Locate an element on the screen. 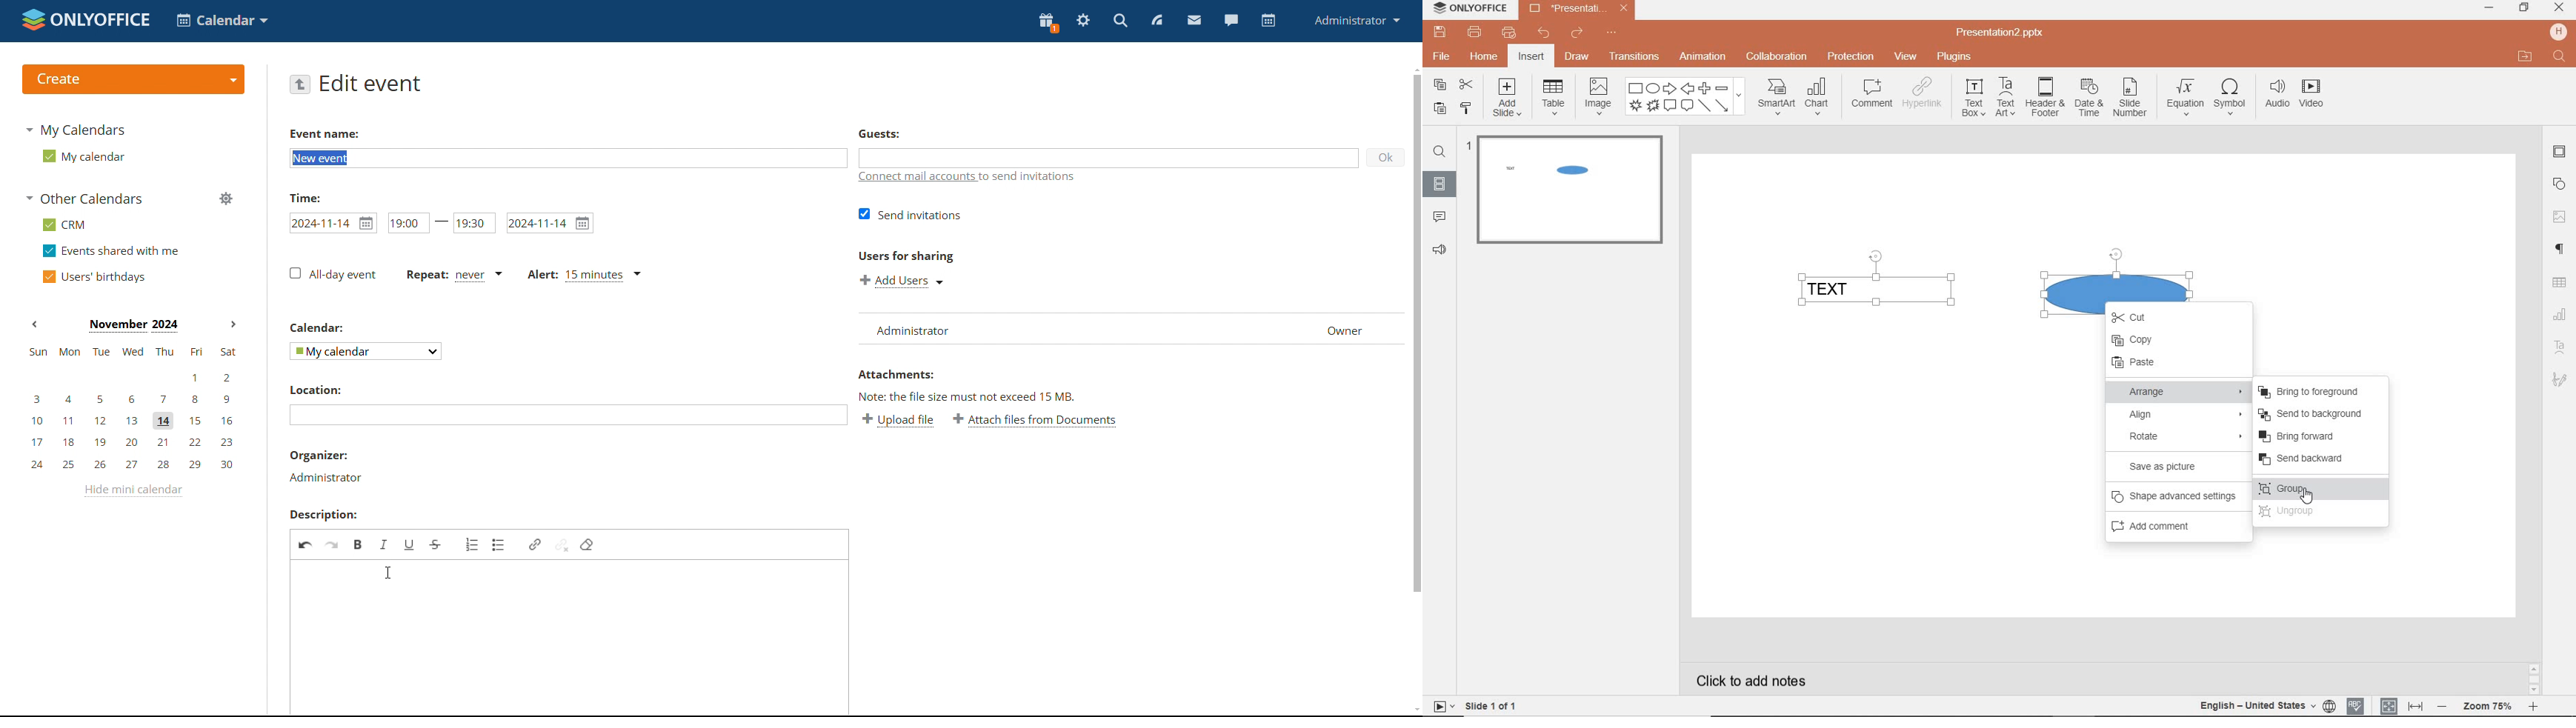  remove filter is located at coordinates (589, 545).